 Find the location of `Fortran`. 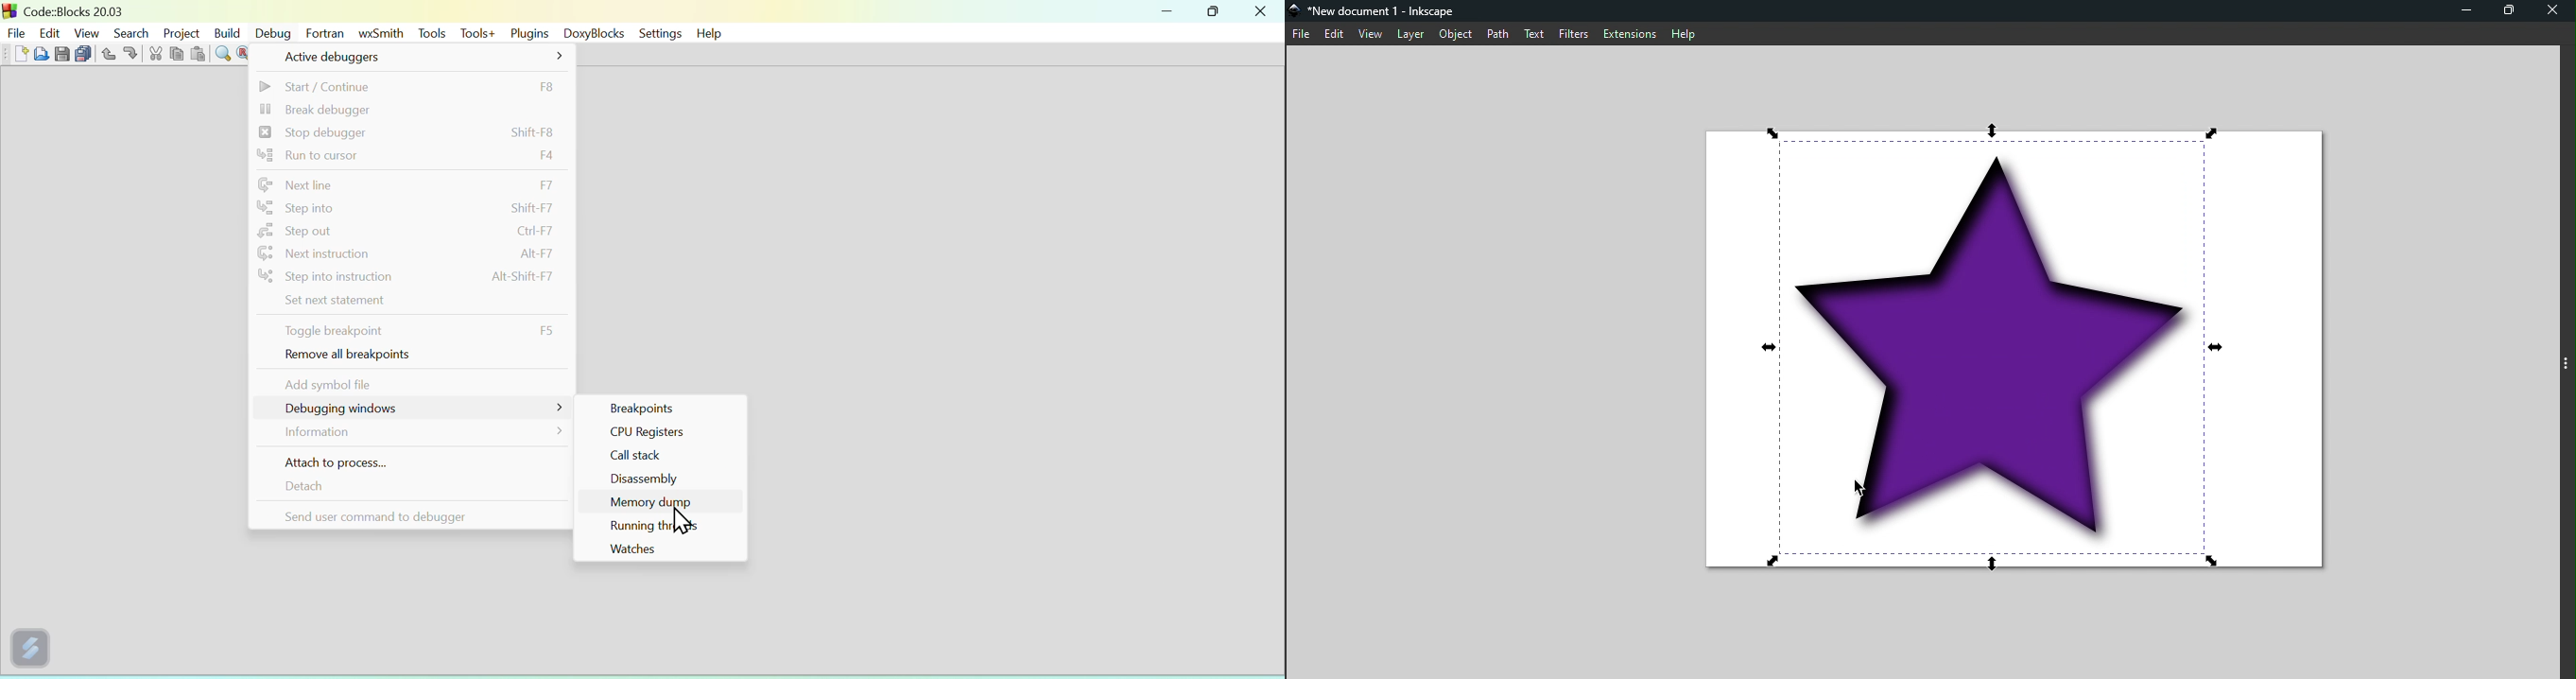

Fortran is located at coordinates (325, 31).